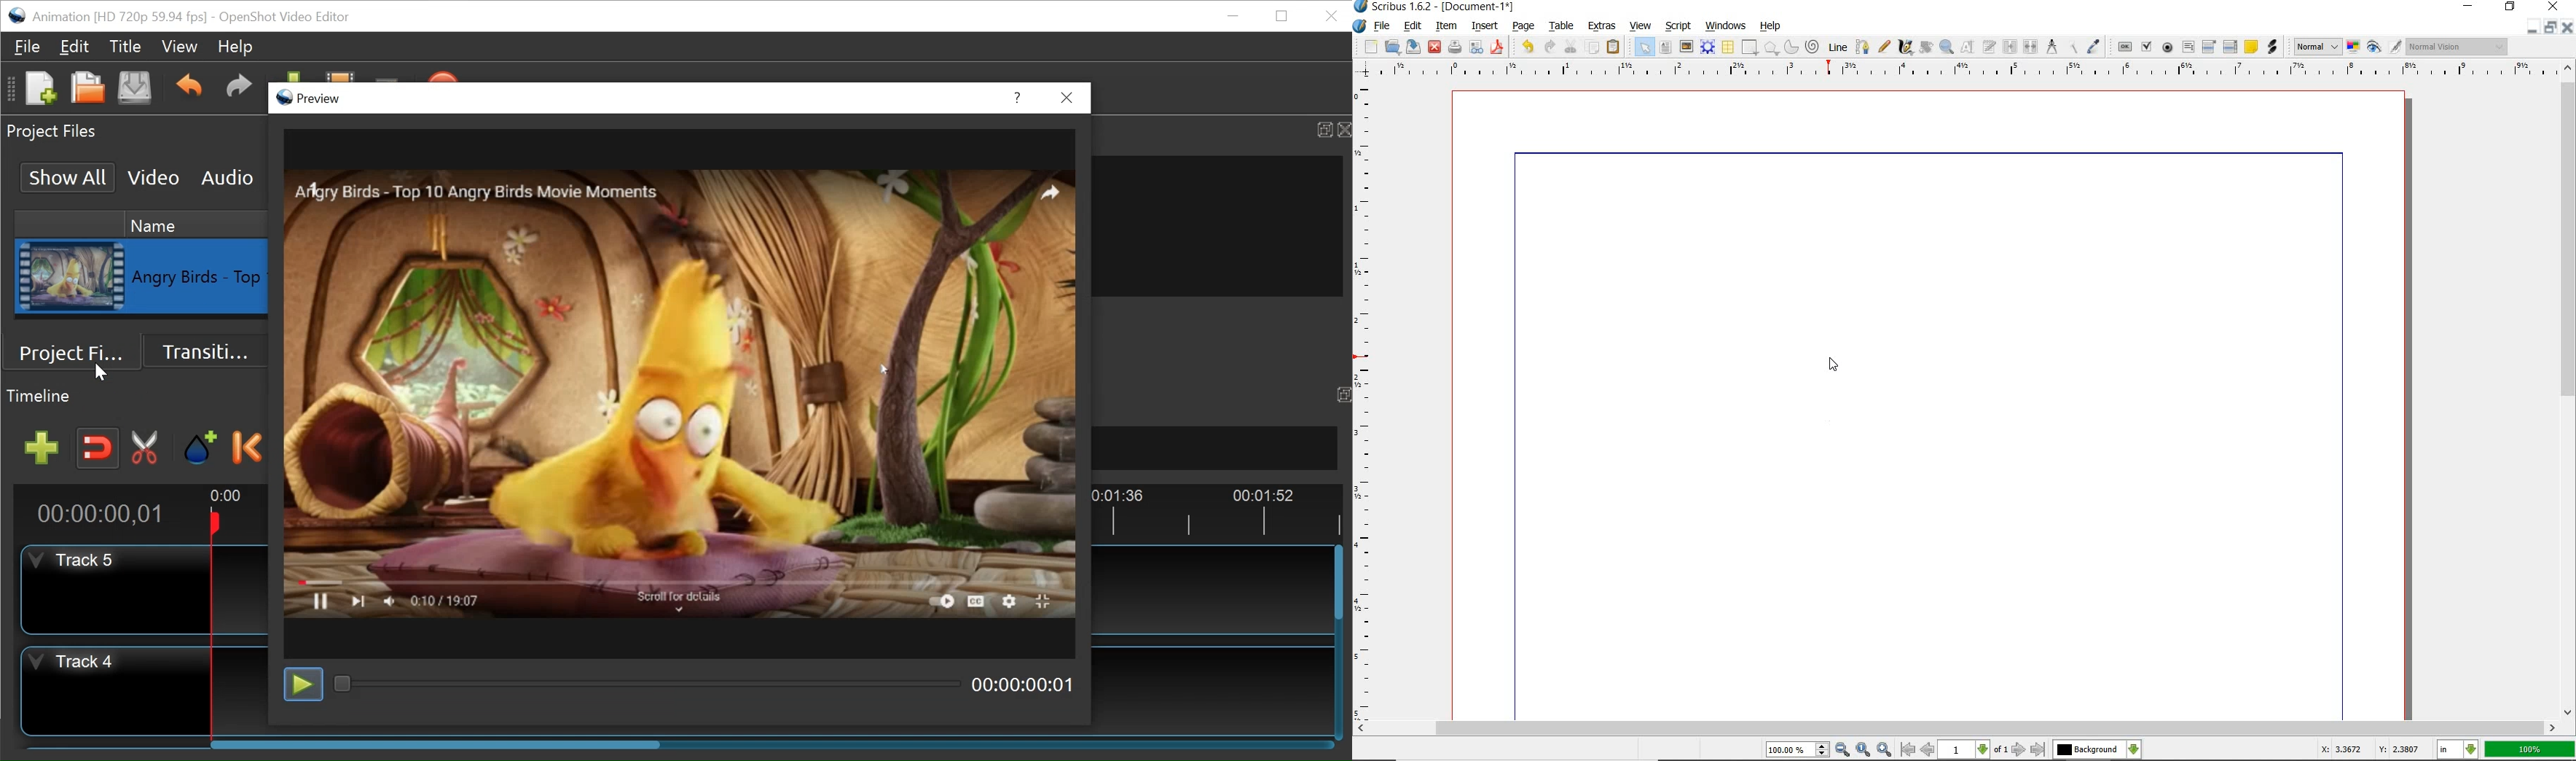 The image size is (2576, 784). Describe the element at coordinates (2230, 48) in the screenshot. I see `pdf list box` at that location.